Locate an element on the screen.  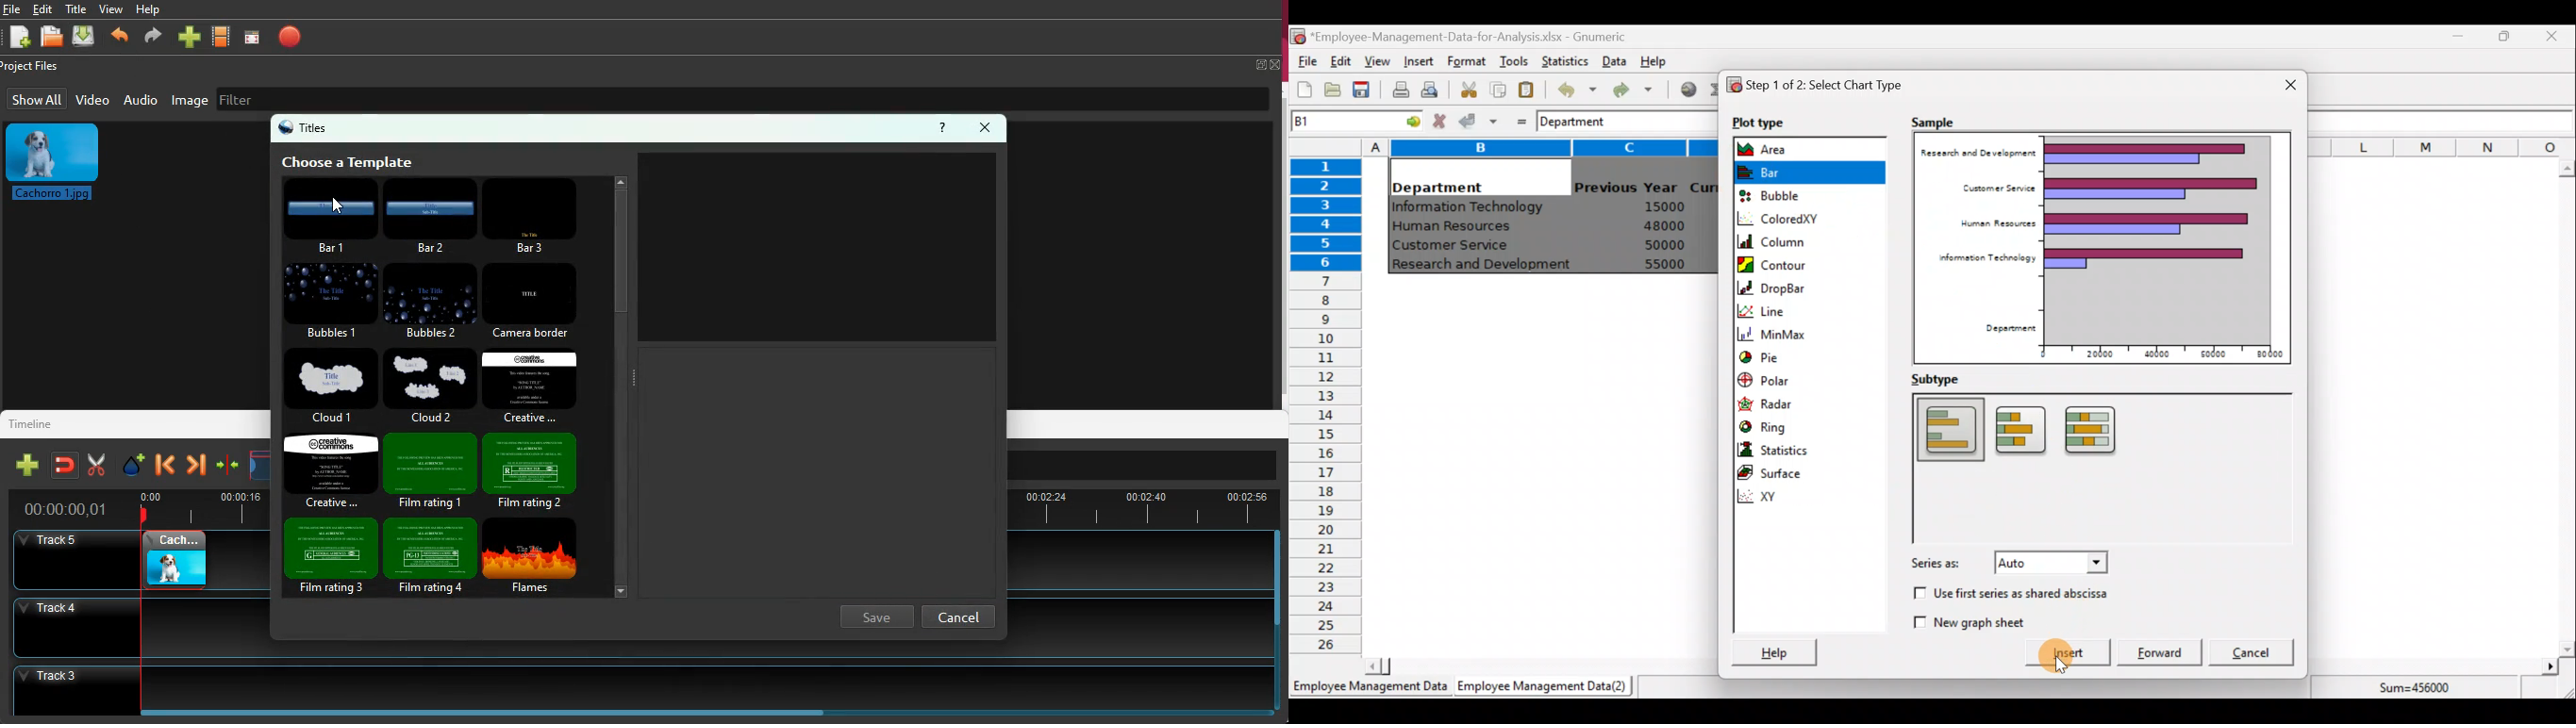
image is located at coordinates (174, 559).